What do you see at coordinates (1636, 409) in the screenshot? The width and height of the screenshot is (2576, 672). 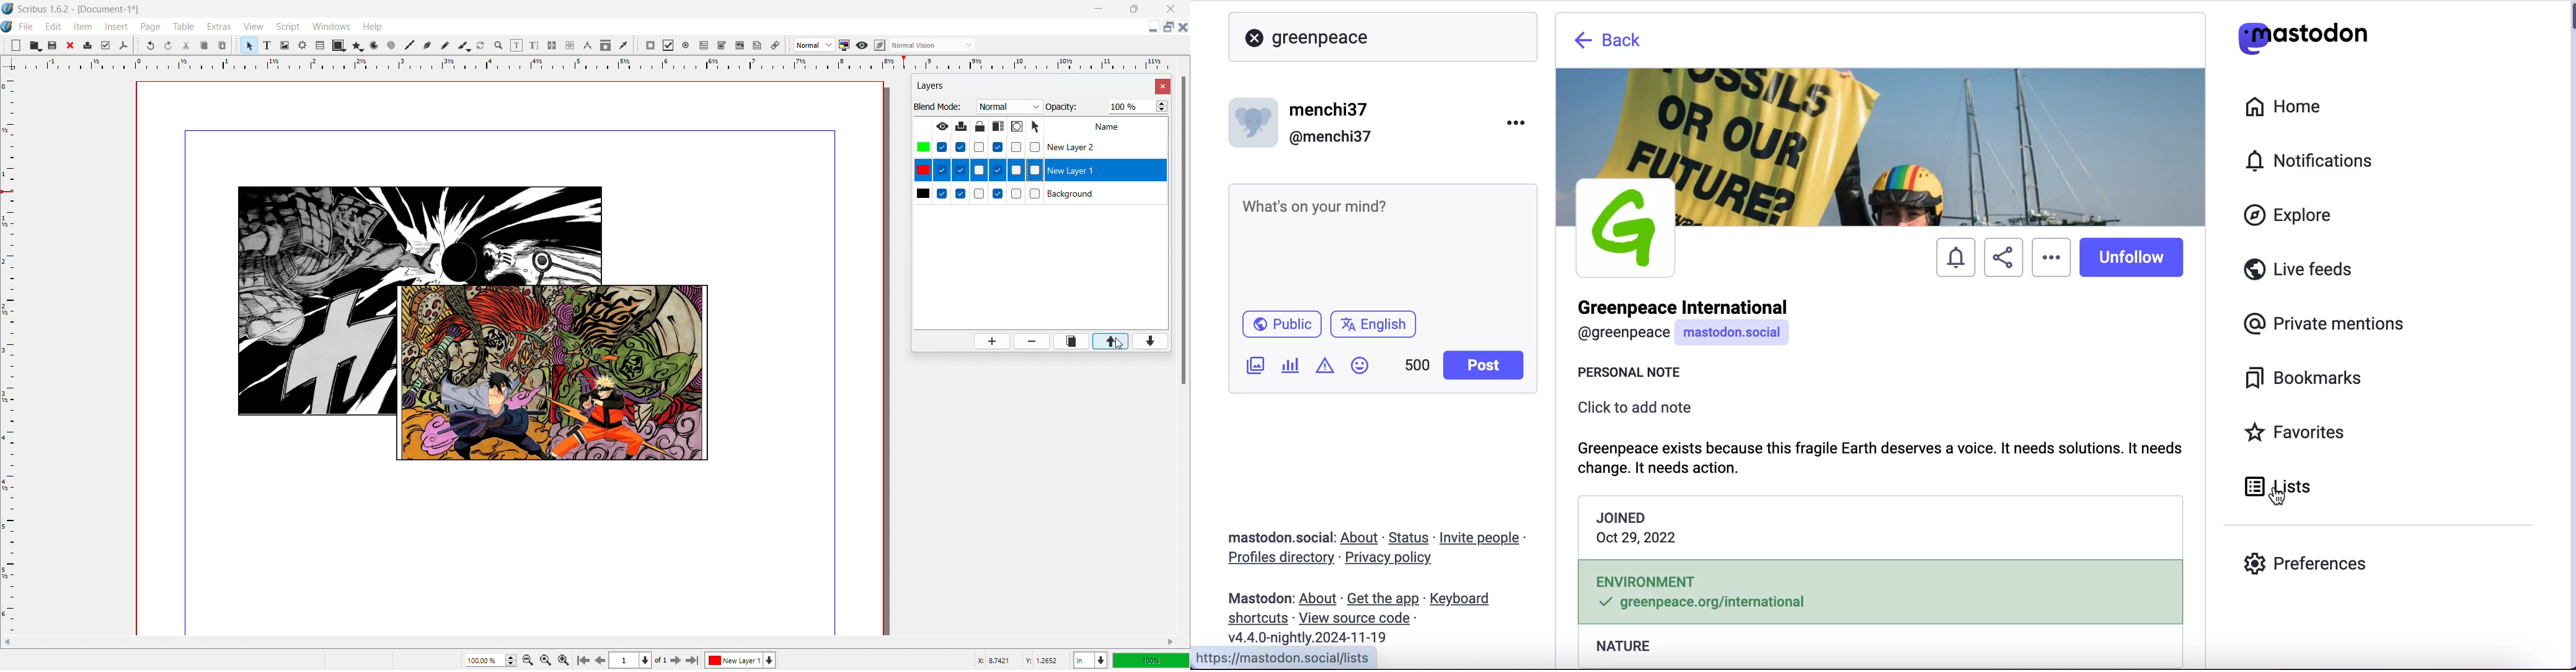 I see `click to add note` at bounding box center [1636, 409].